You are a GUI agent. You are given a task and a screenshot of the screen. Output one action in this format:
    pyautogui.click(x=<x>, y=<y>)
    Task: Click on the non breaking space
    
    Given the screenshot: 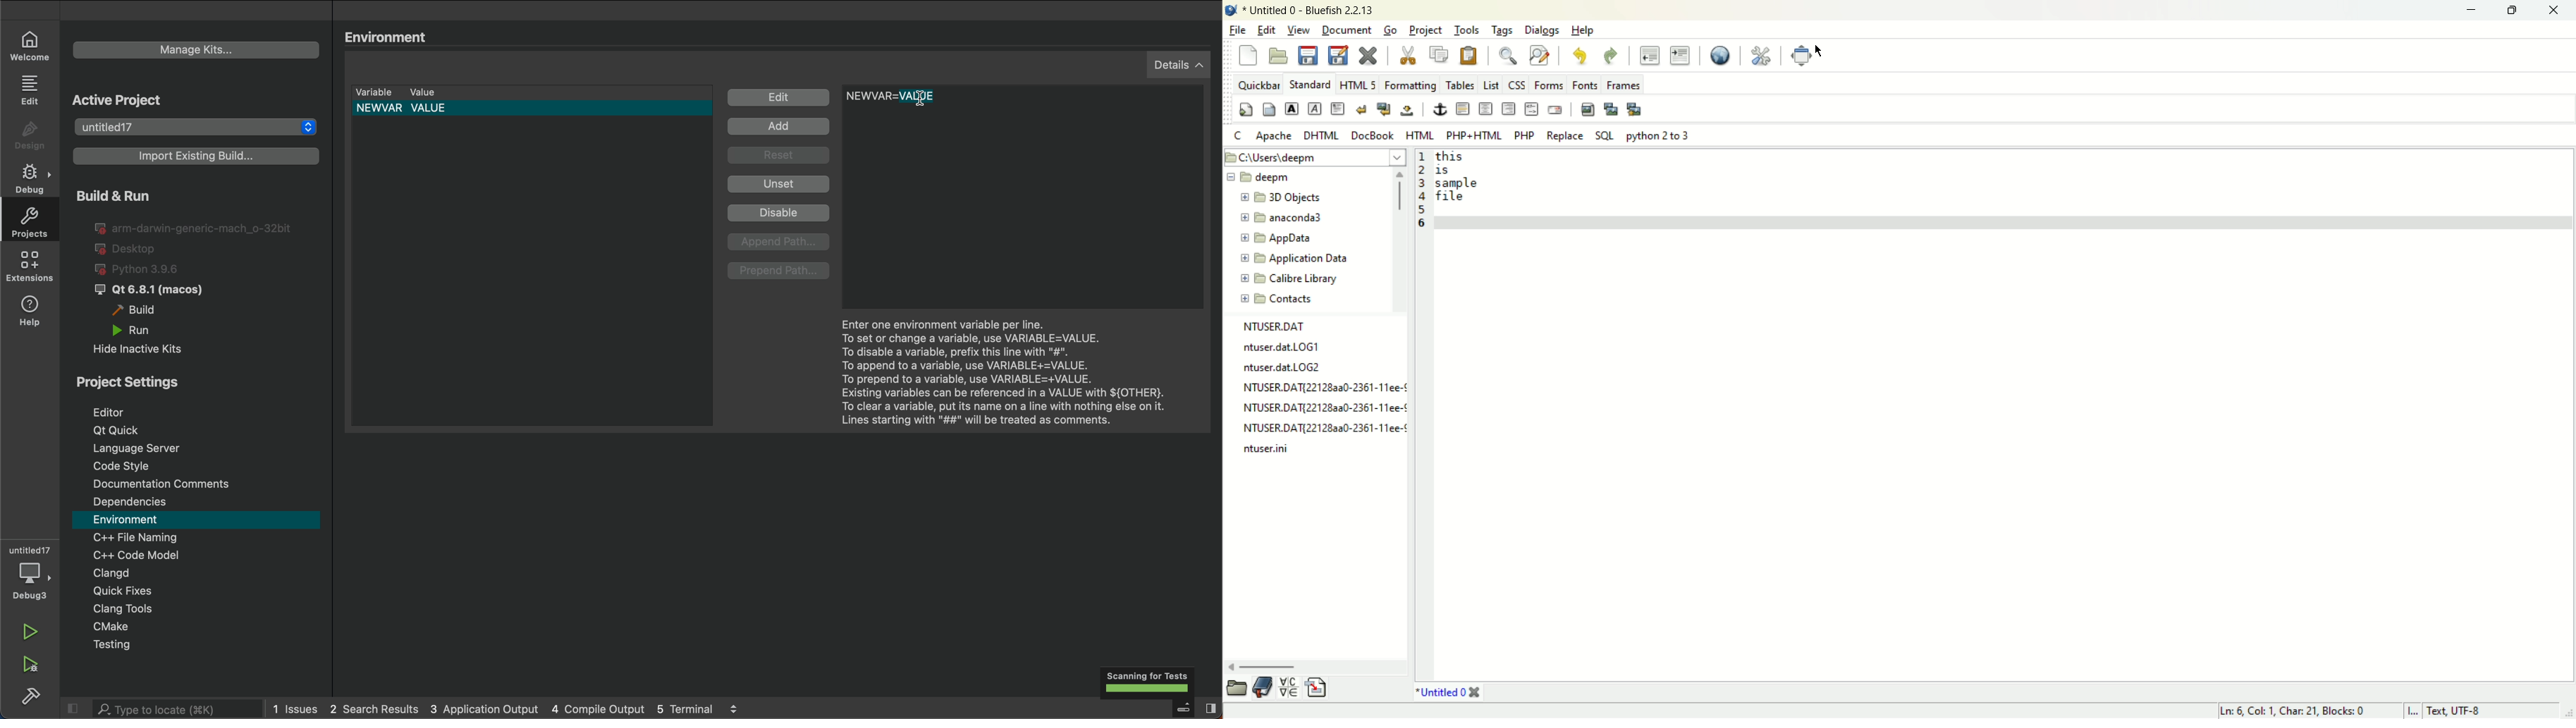 What is the action you would take?
    pyautogui.click(x=1409, y=109)
    